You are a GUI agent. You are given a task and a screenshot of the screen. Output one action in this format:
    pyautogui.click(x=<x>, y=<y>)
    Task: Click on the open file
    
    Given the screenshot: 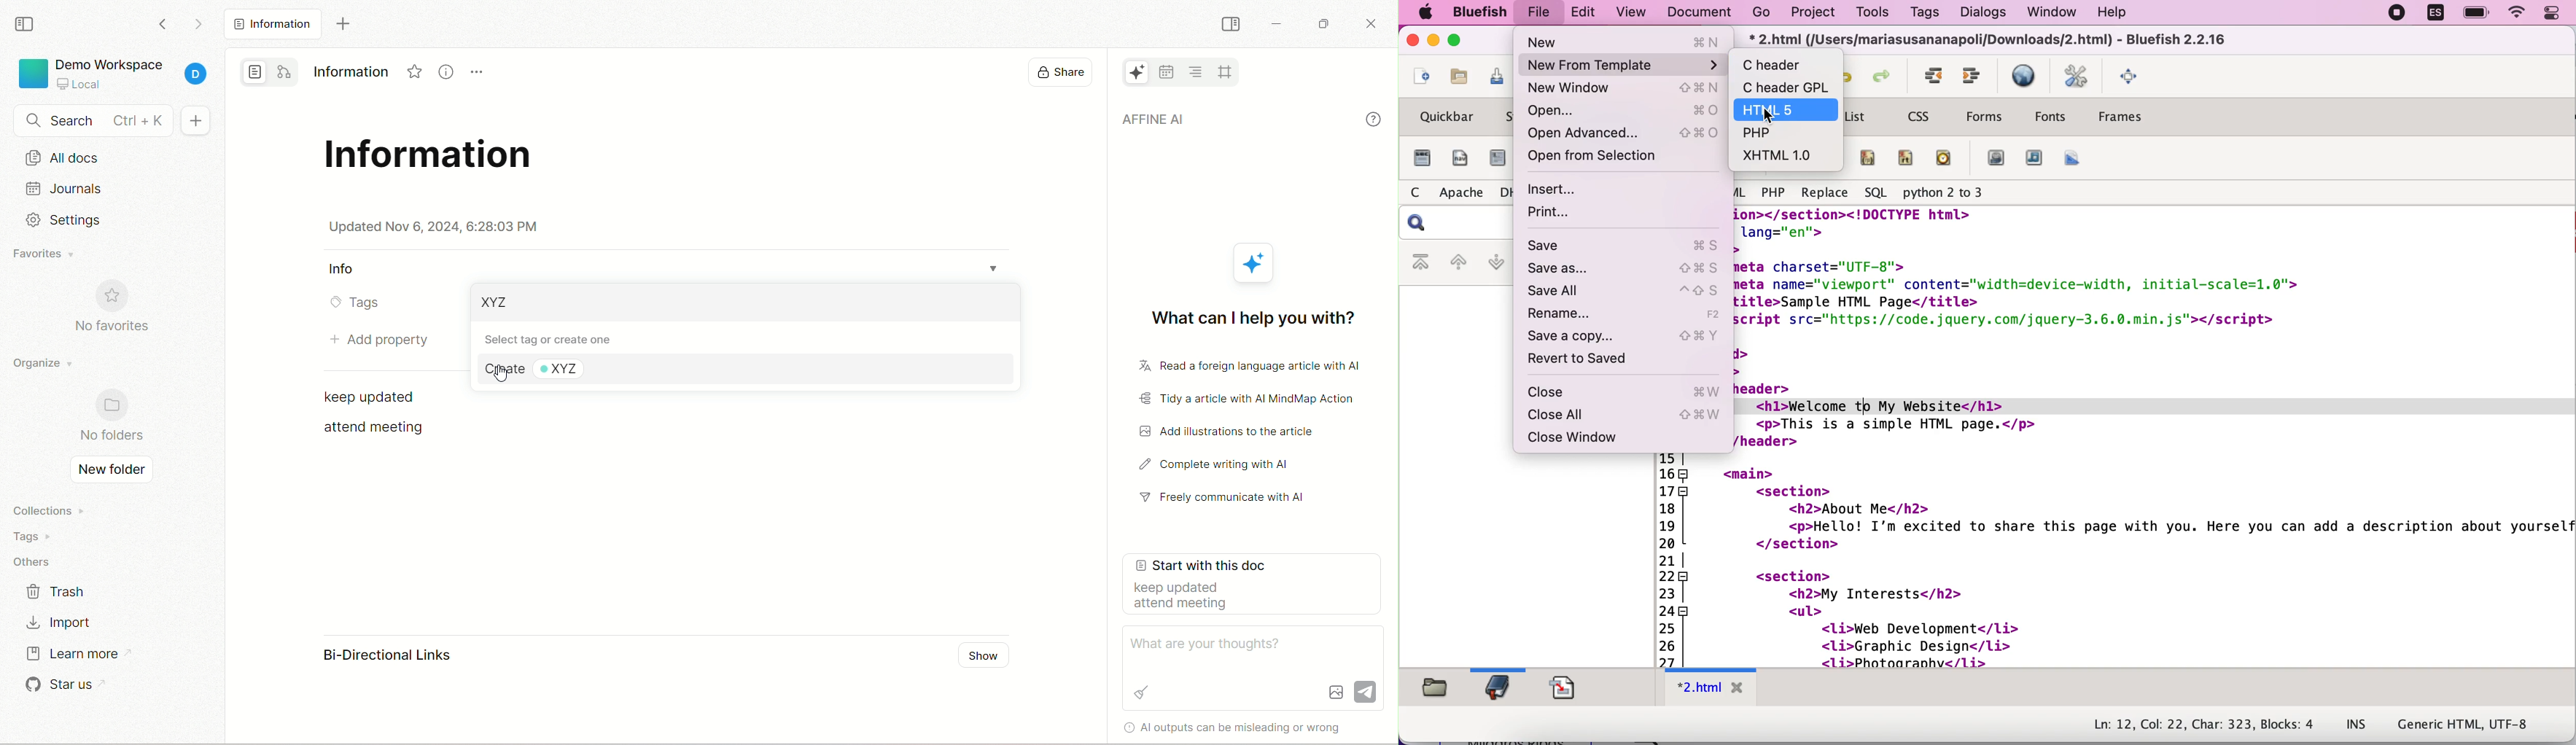 What is the action you would take?
    pyautogui.click(x=1456, y=80)
    